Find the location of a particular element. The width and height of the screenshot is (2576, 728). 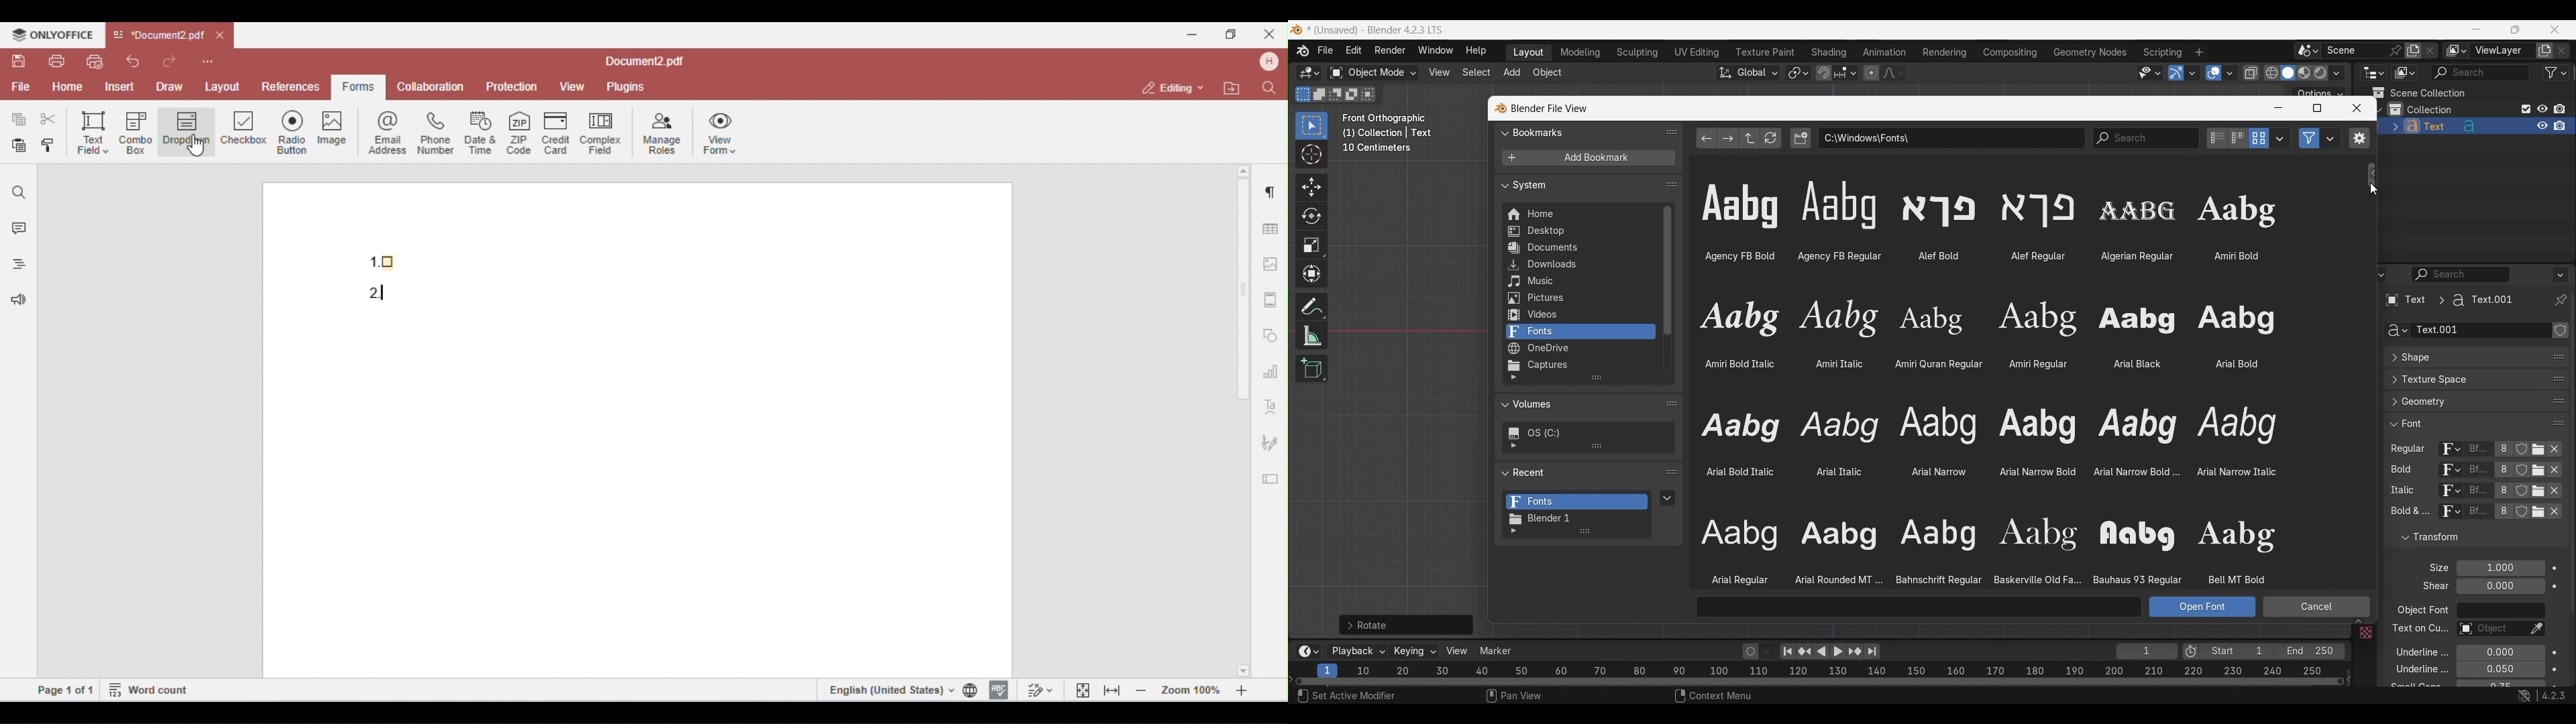

Playback is located at coordinates (1358, 652).